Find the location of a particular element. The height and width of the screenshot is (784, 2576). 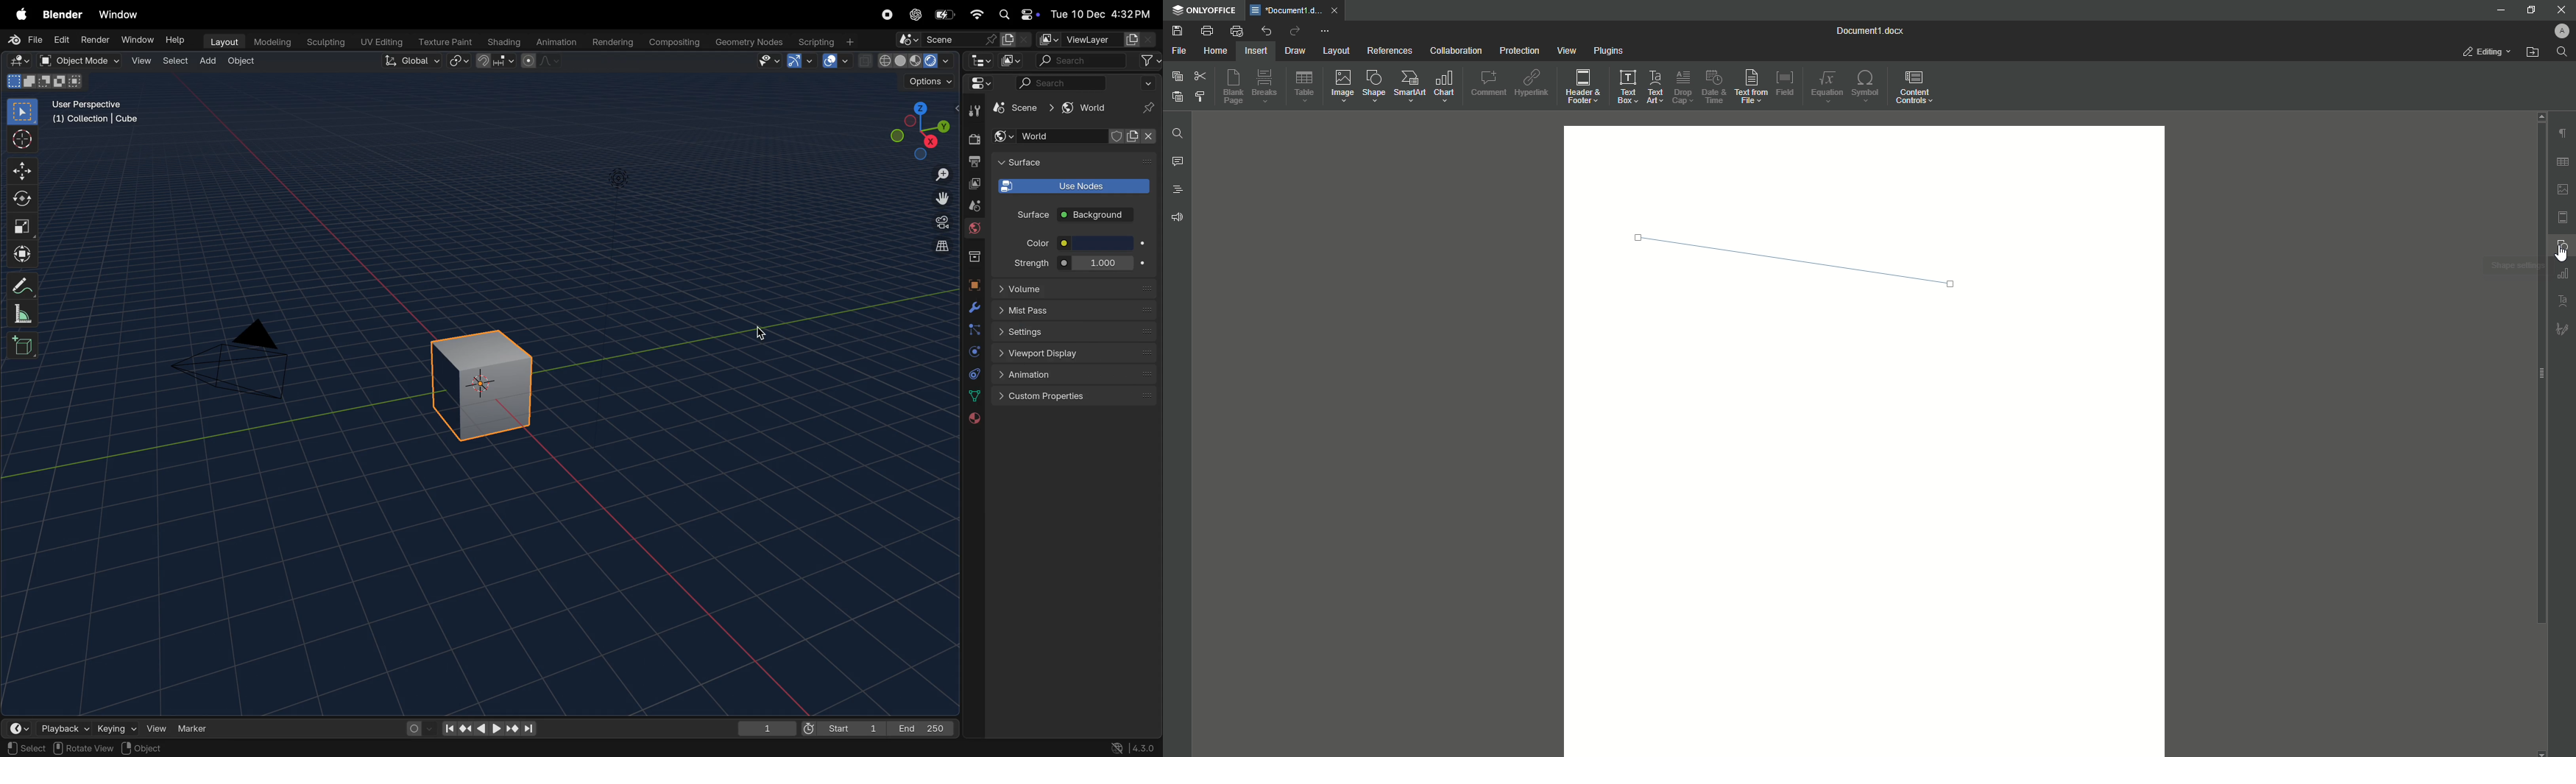

Header and Footer is located at coordinates (1585, 88).